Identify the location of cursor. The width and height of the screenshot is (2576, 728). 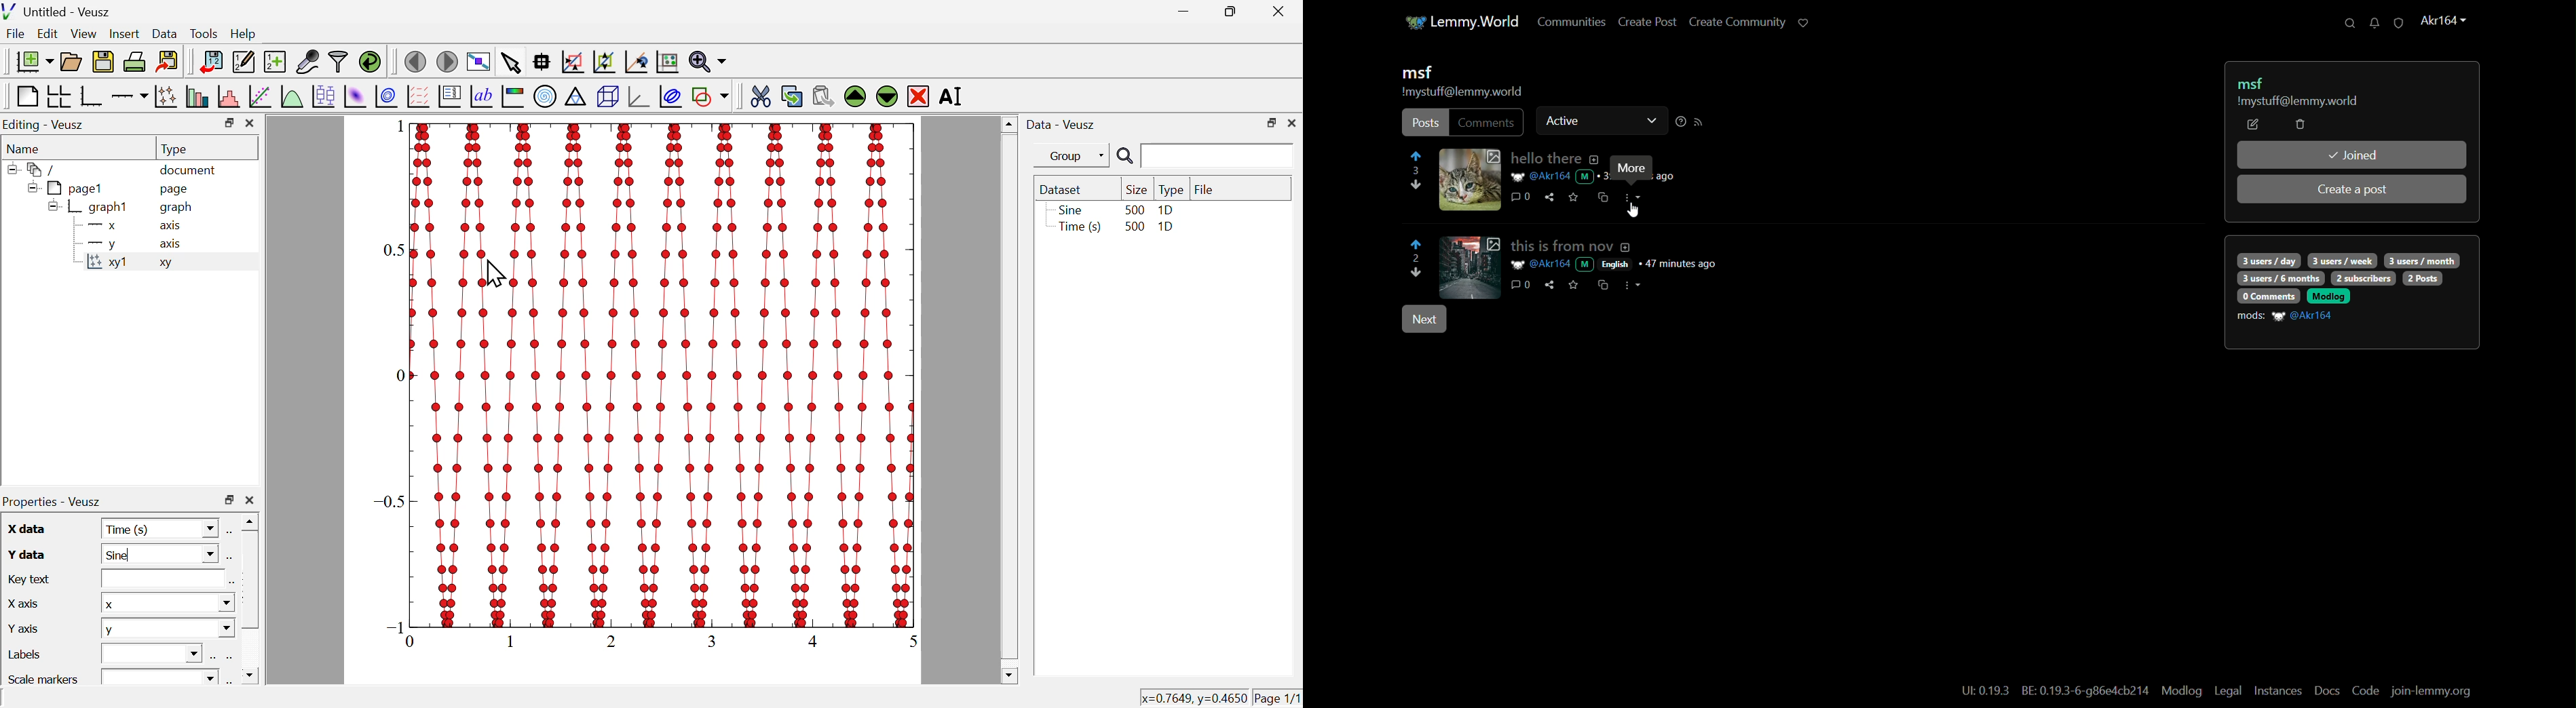
(1633, 213).